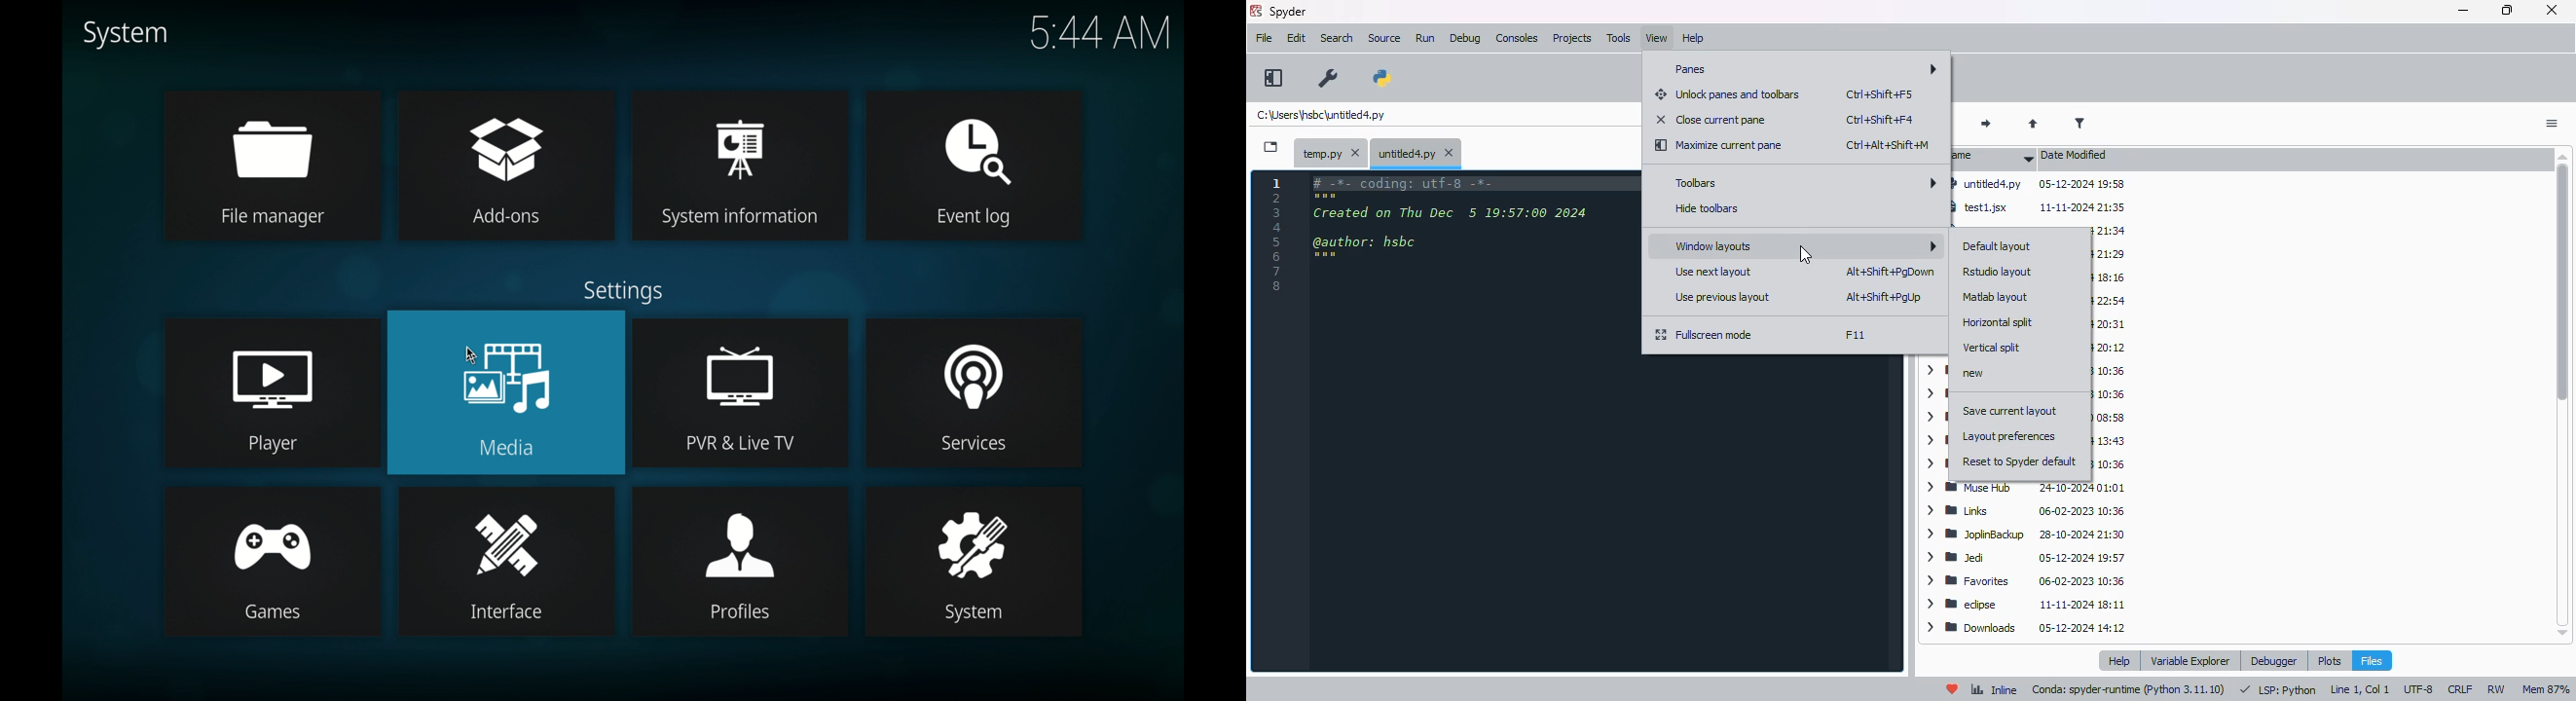 This screenshot has width=2576, height=728. What do you see at coordinates (2010, 436) in the screenshot?
I see `layout preferences` at bounding box center [2010, 436].